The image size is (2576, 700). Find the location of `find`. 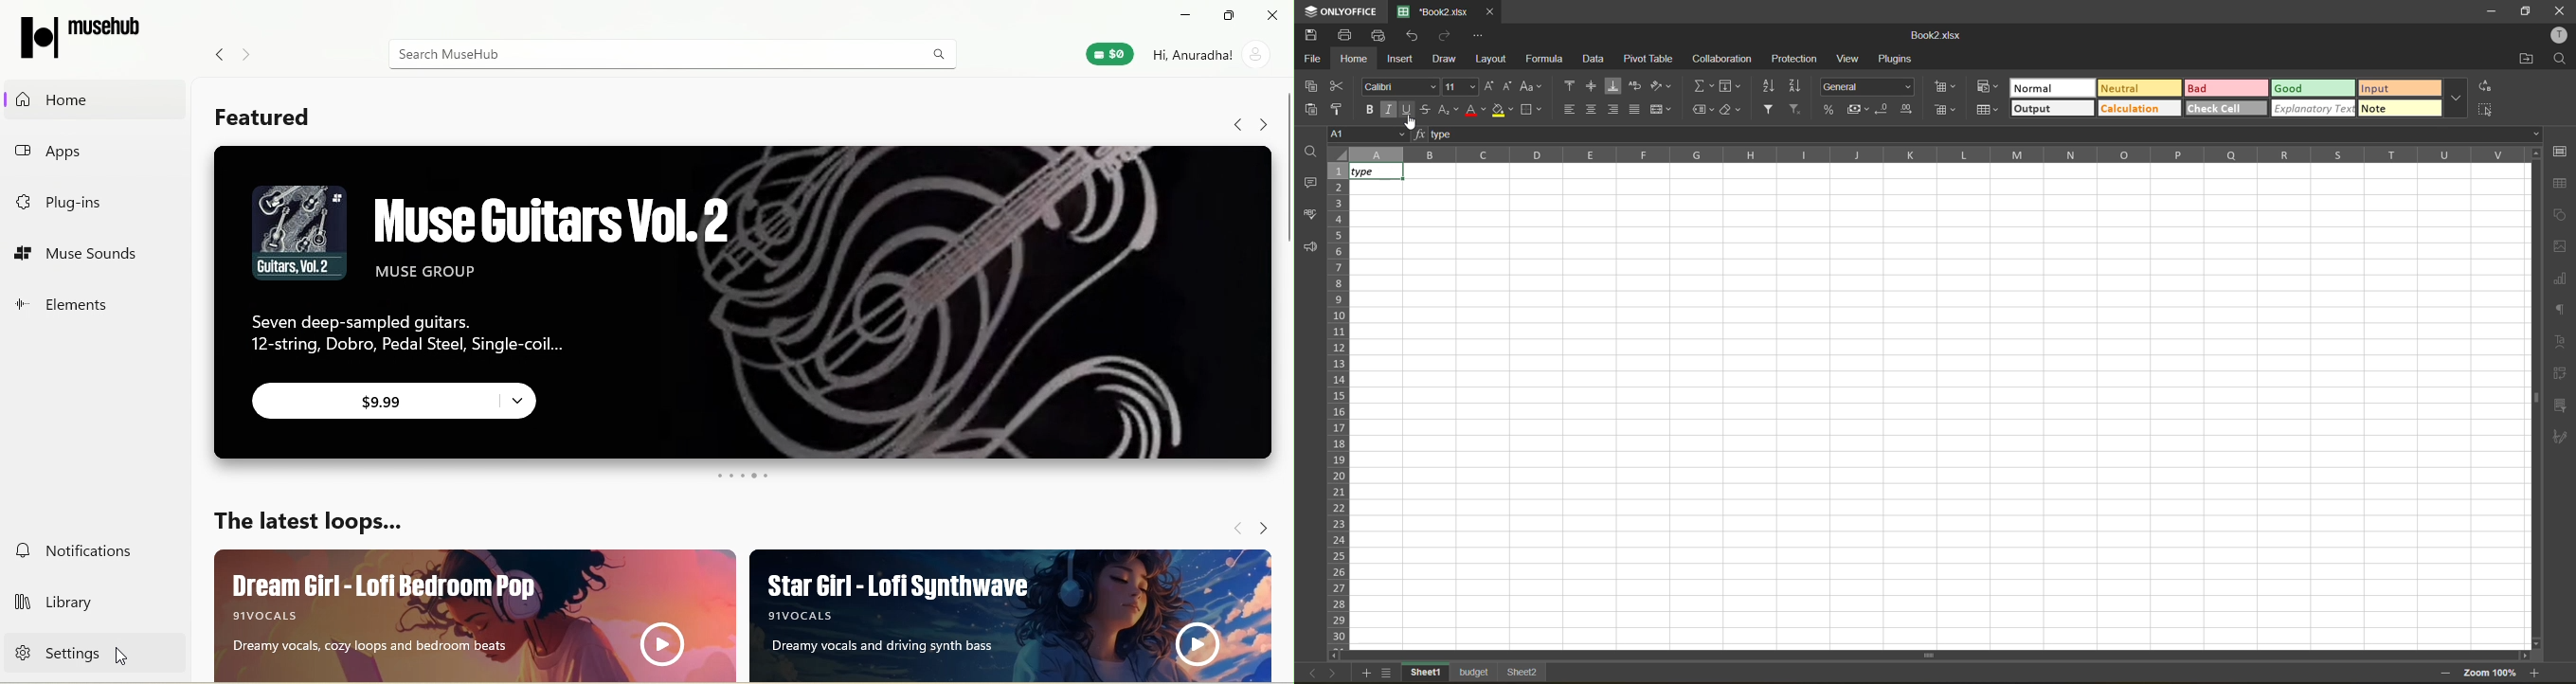

find is located at coordinates (2560, 60).